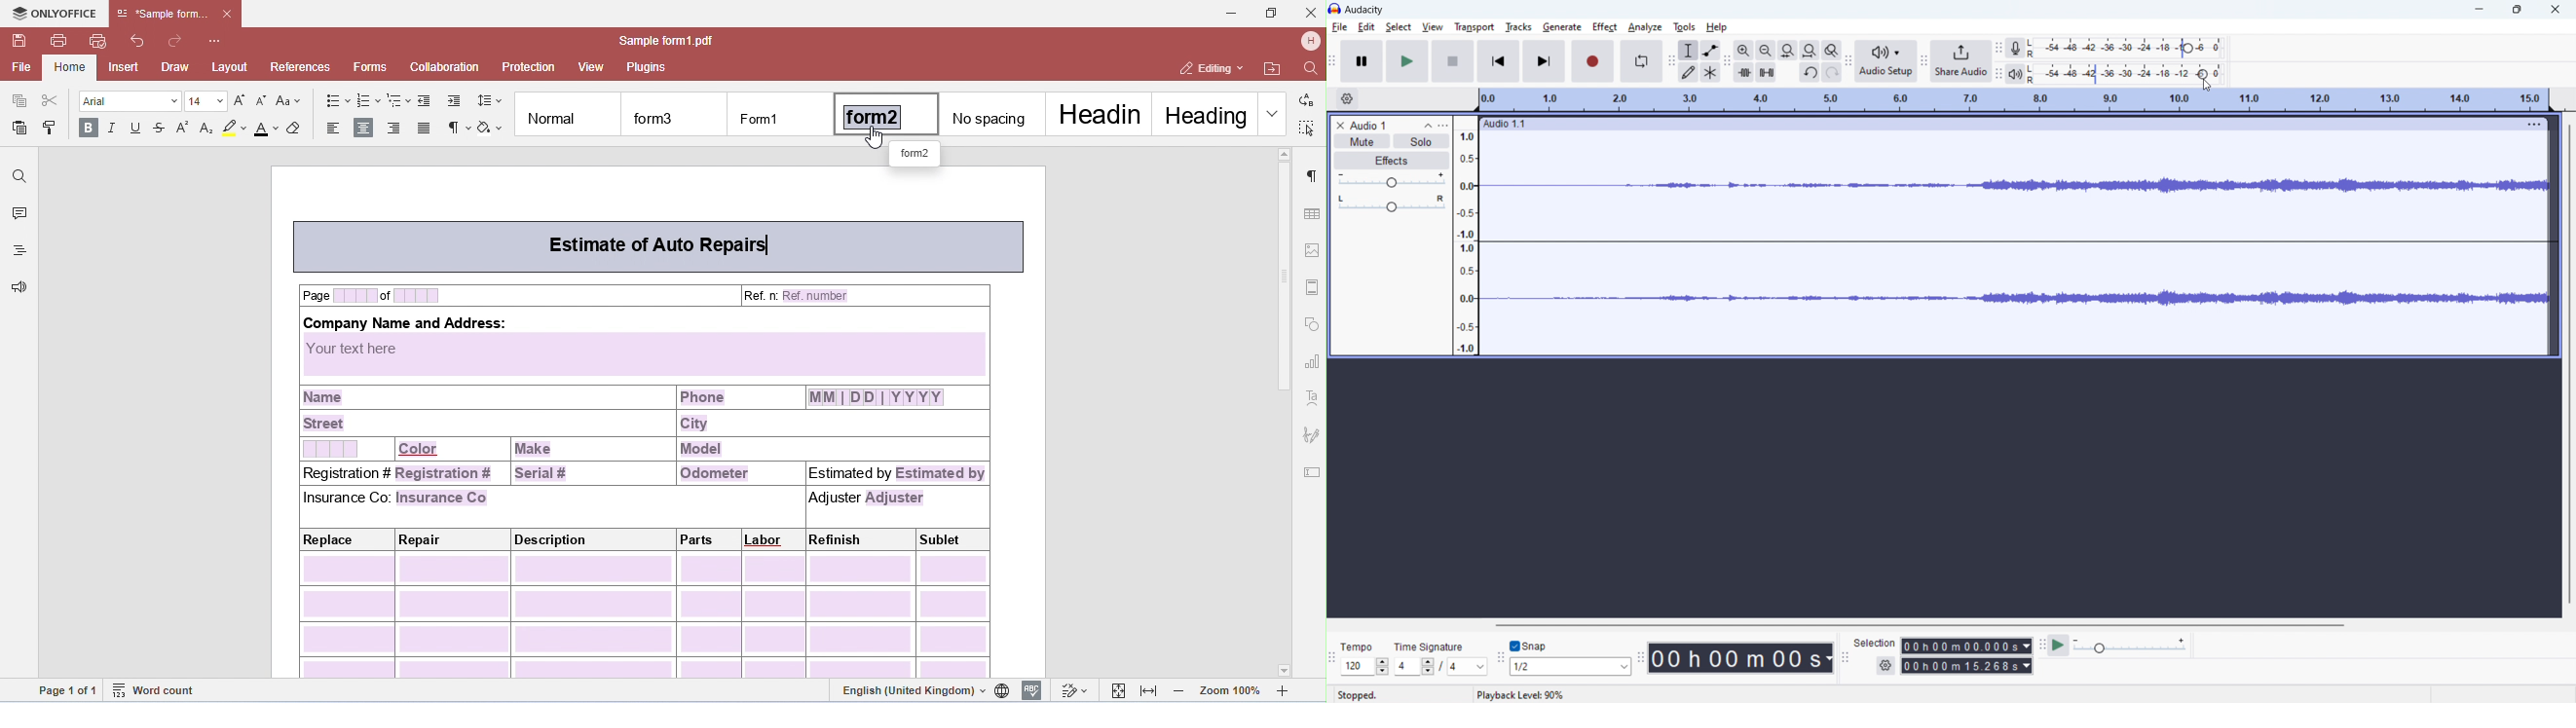 The width and height of the screenshot is (2576, 728). Describe the element at coordinates (1640, 657) in the screenshot. I see `time toolbar` at that location.